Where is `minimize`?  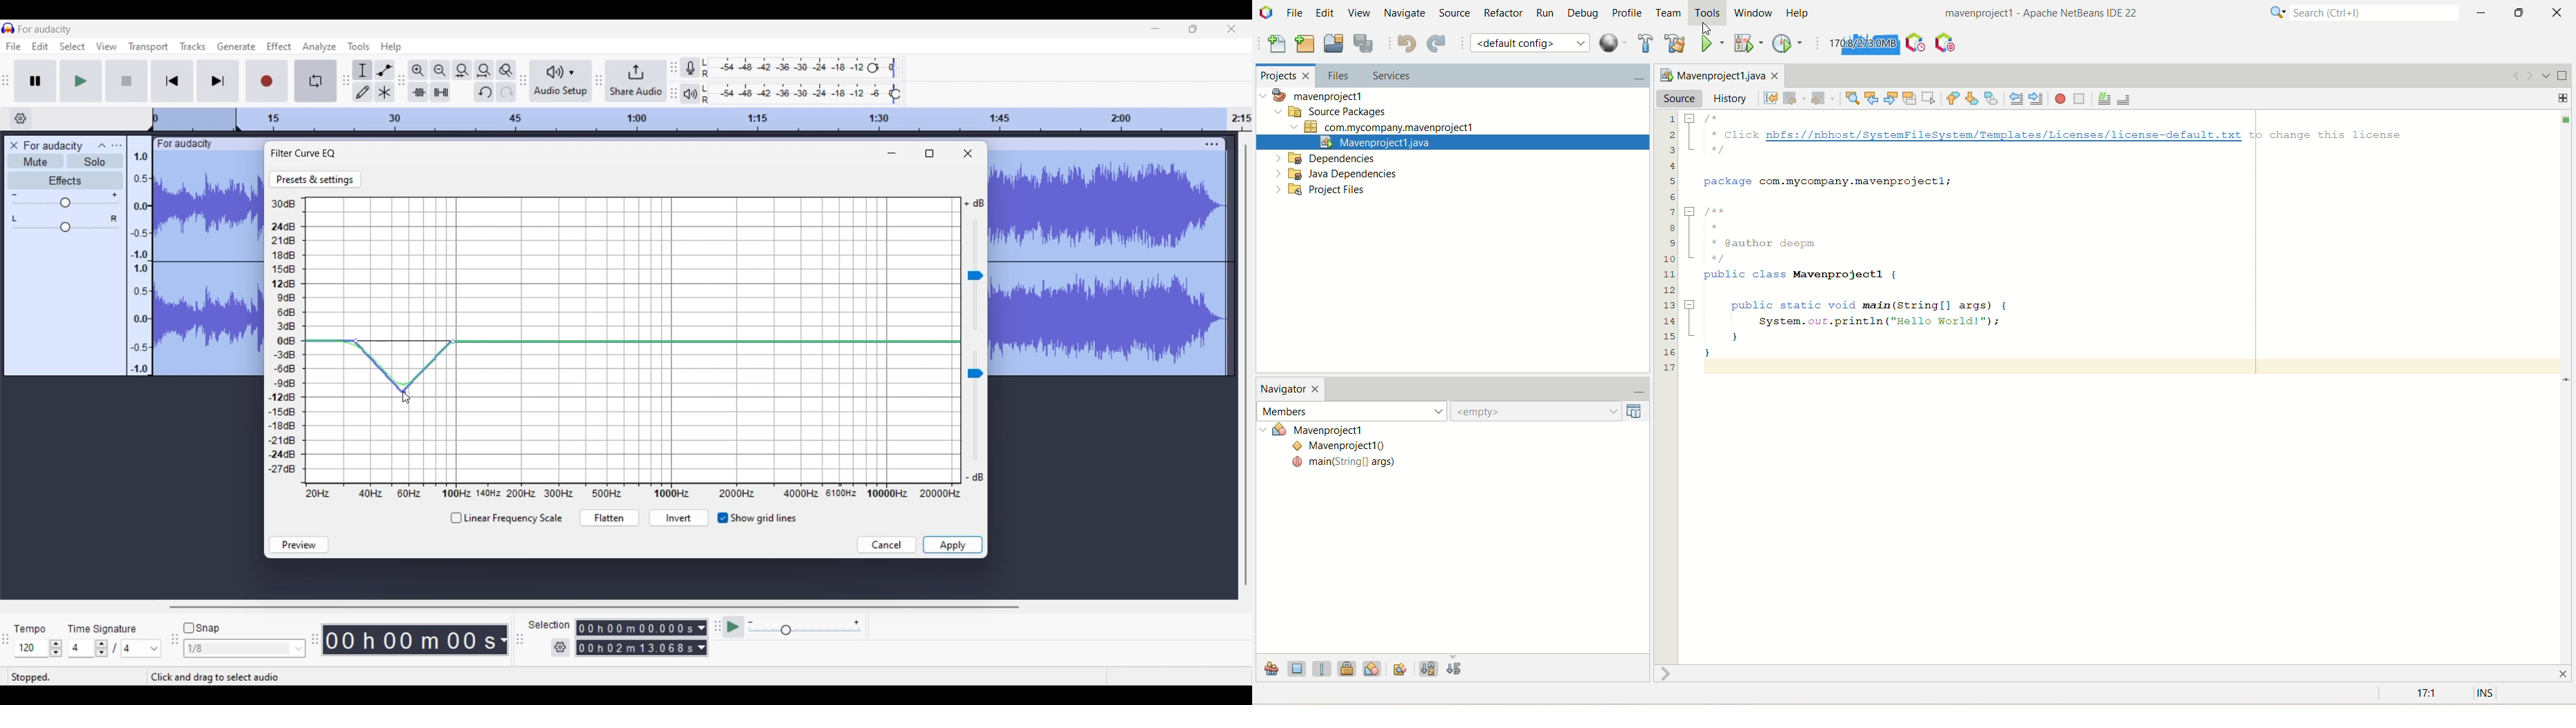
minimize is located at coordinates (2482, 12).